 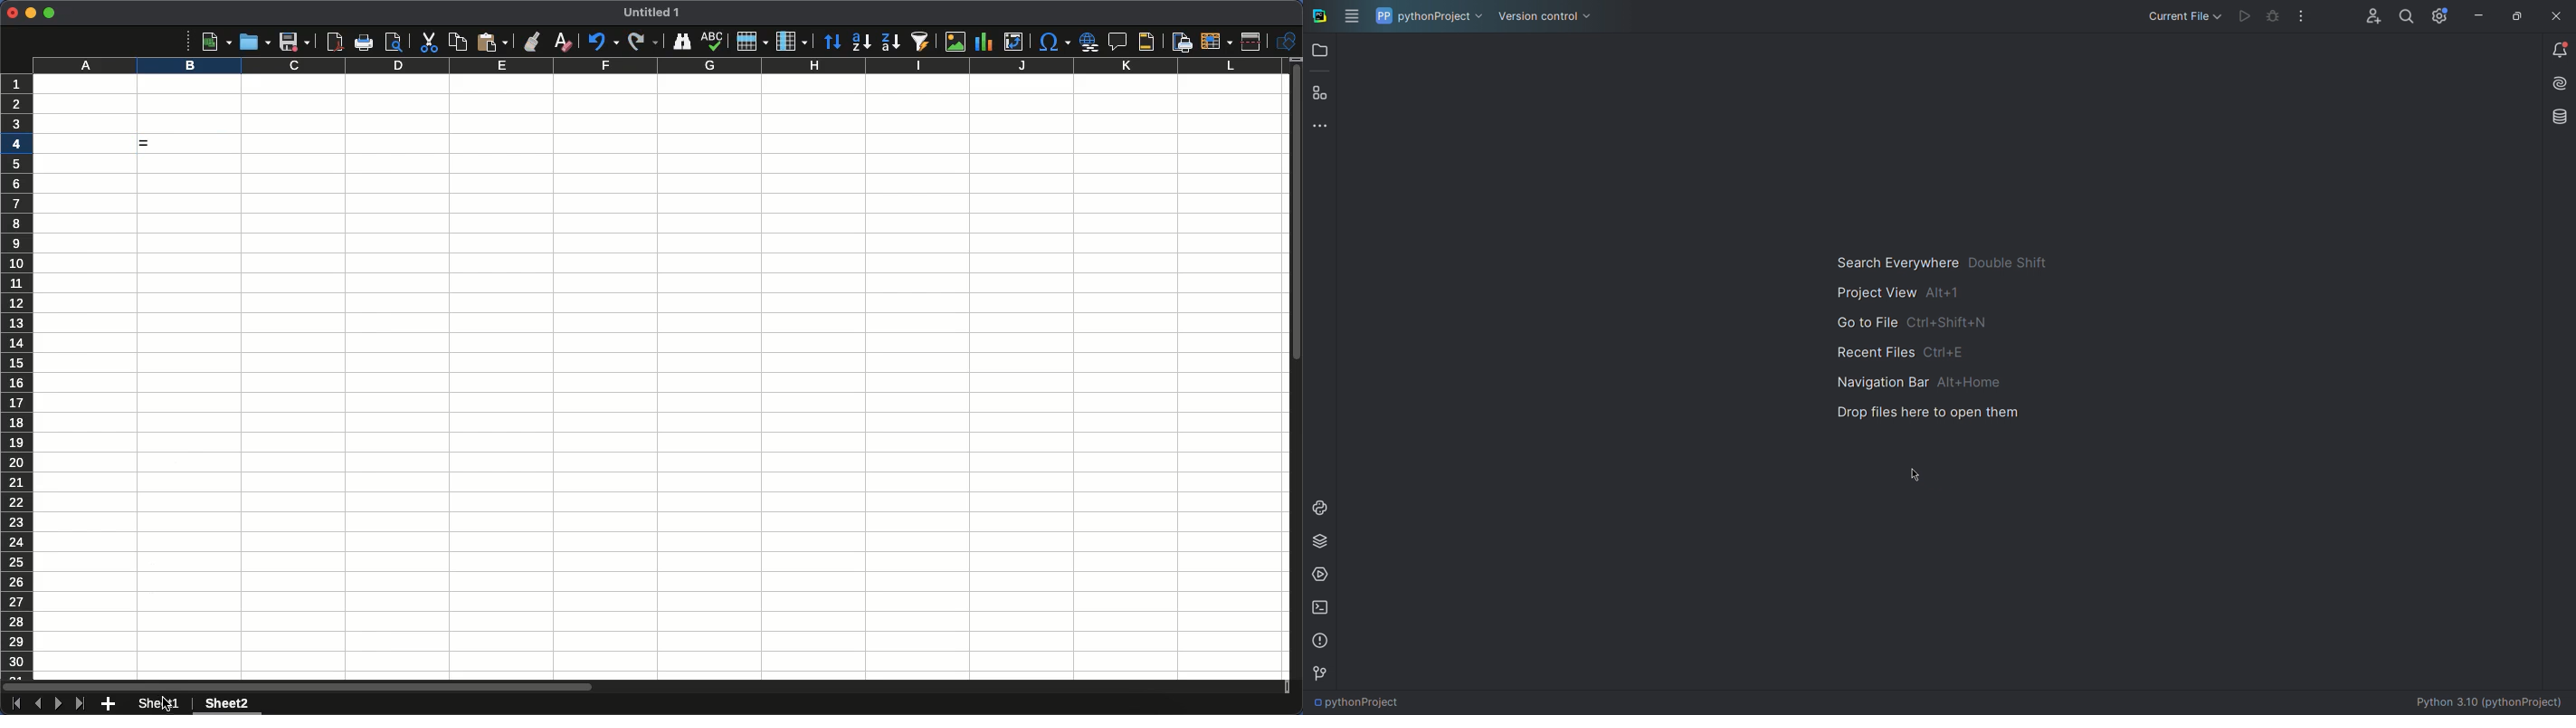 What do you see at coordinates (394, 42) in the screenshot?
I see `Print preview` at bounding box center [394, 42].